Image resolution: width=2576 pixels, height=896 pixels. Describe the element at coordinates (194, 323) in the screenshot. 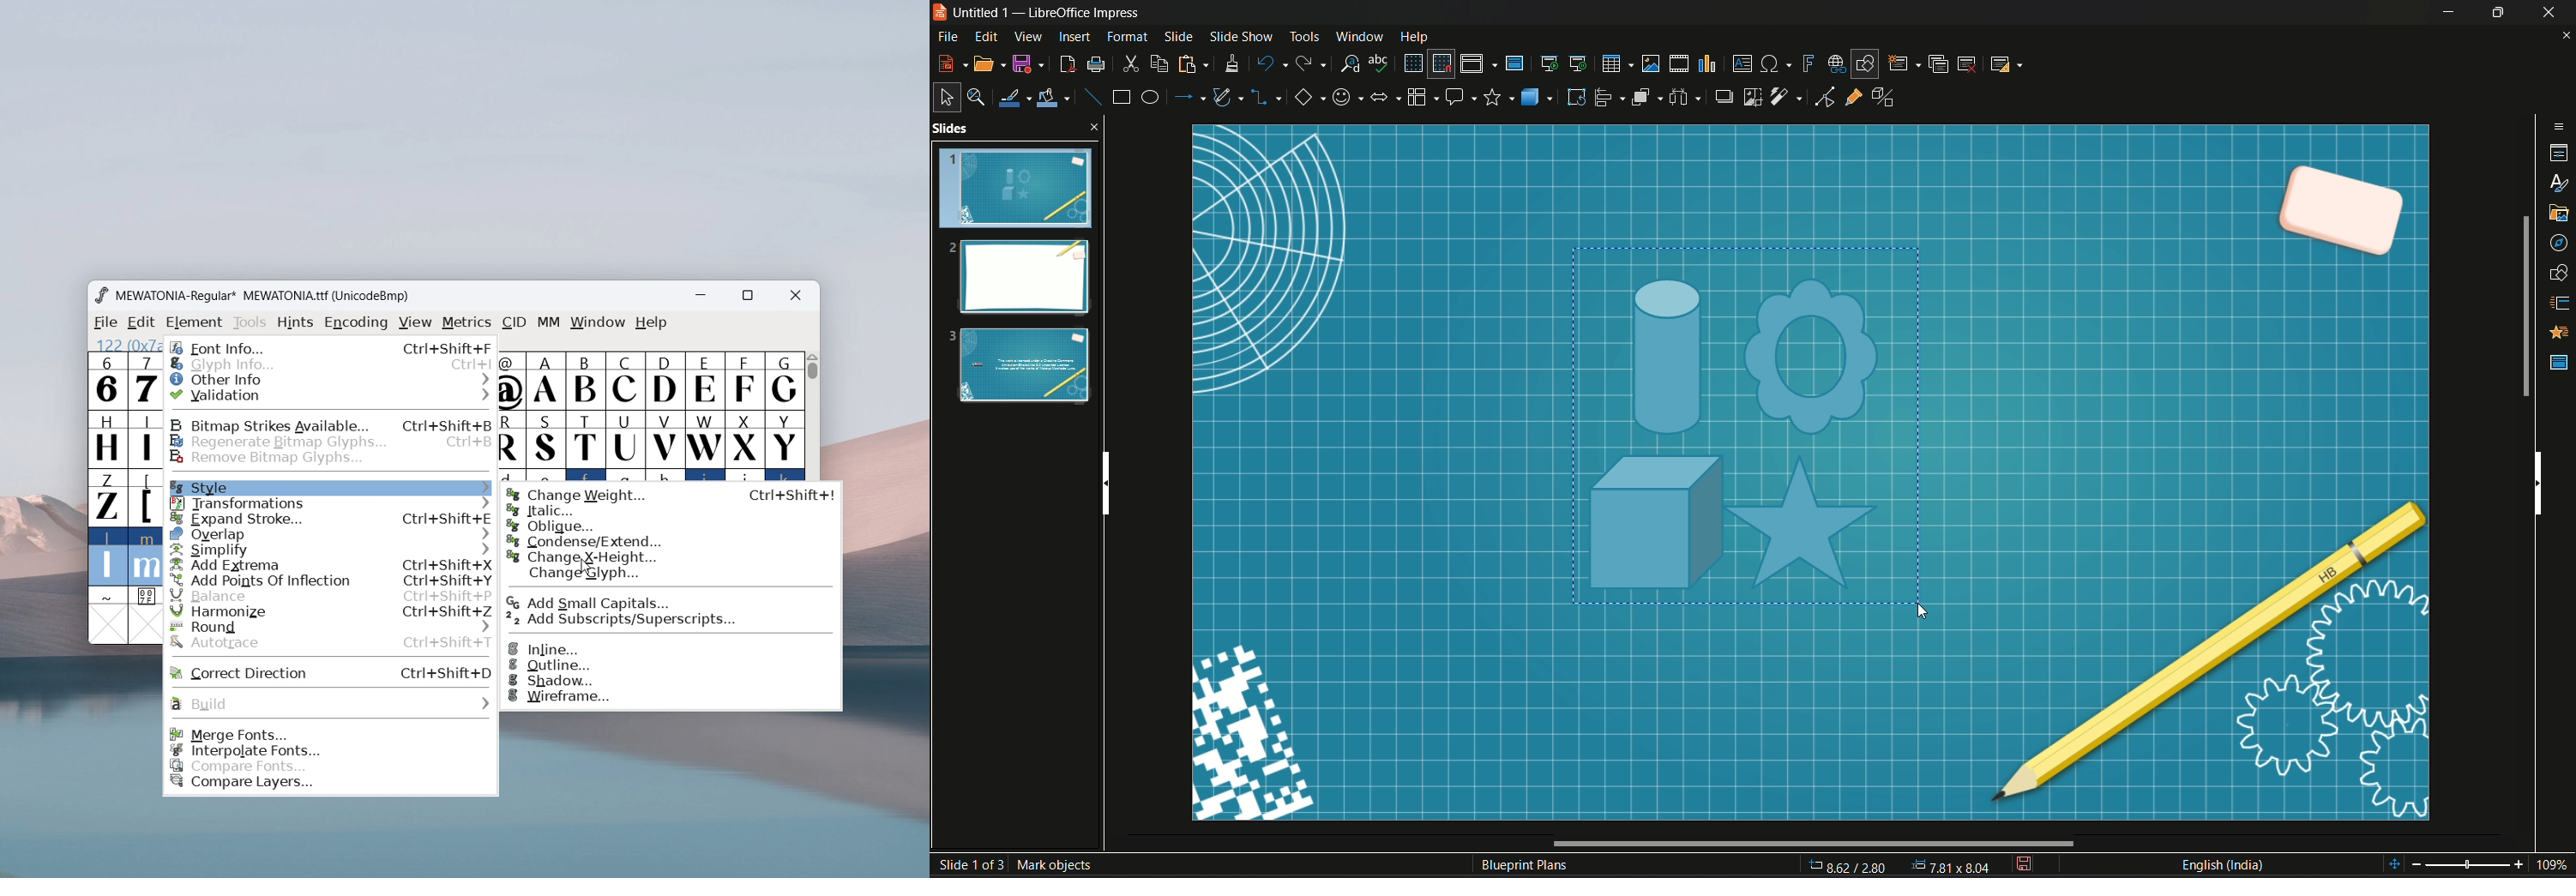

I see `element` at that location.